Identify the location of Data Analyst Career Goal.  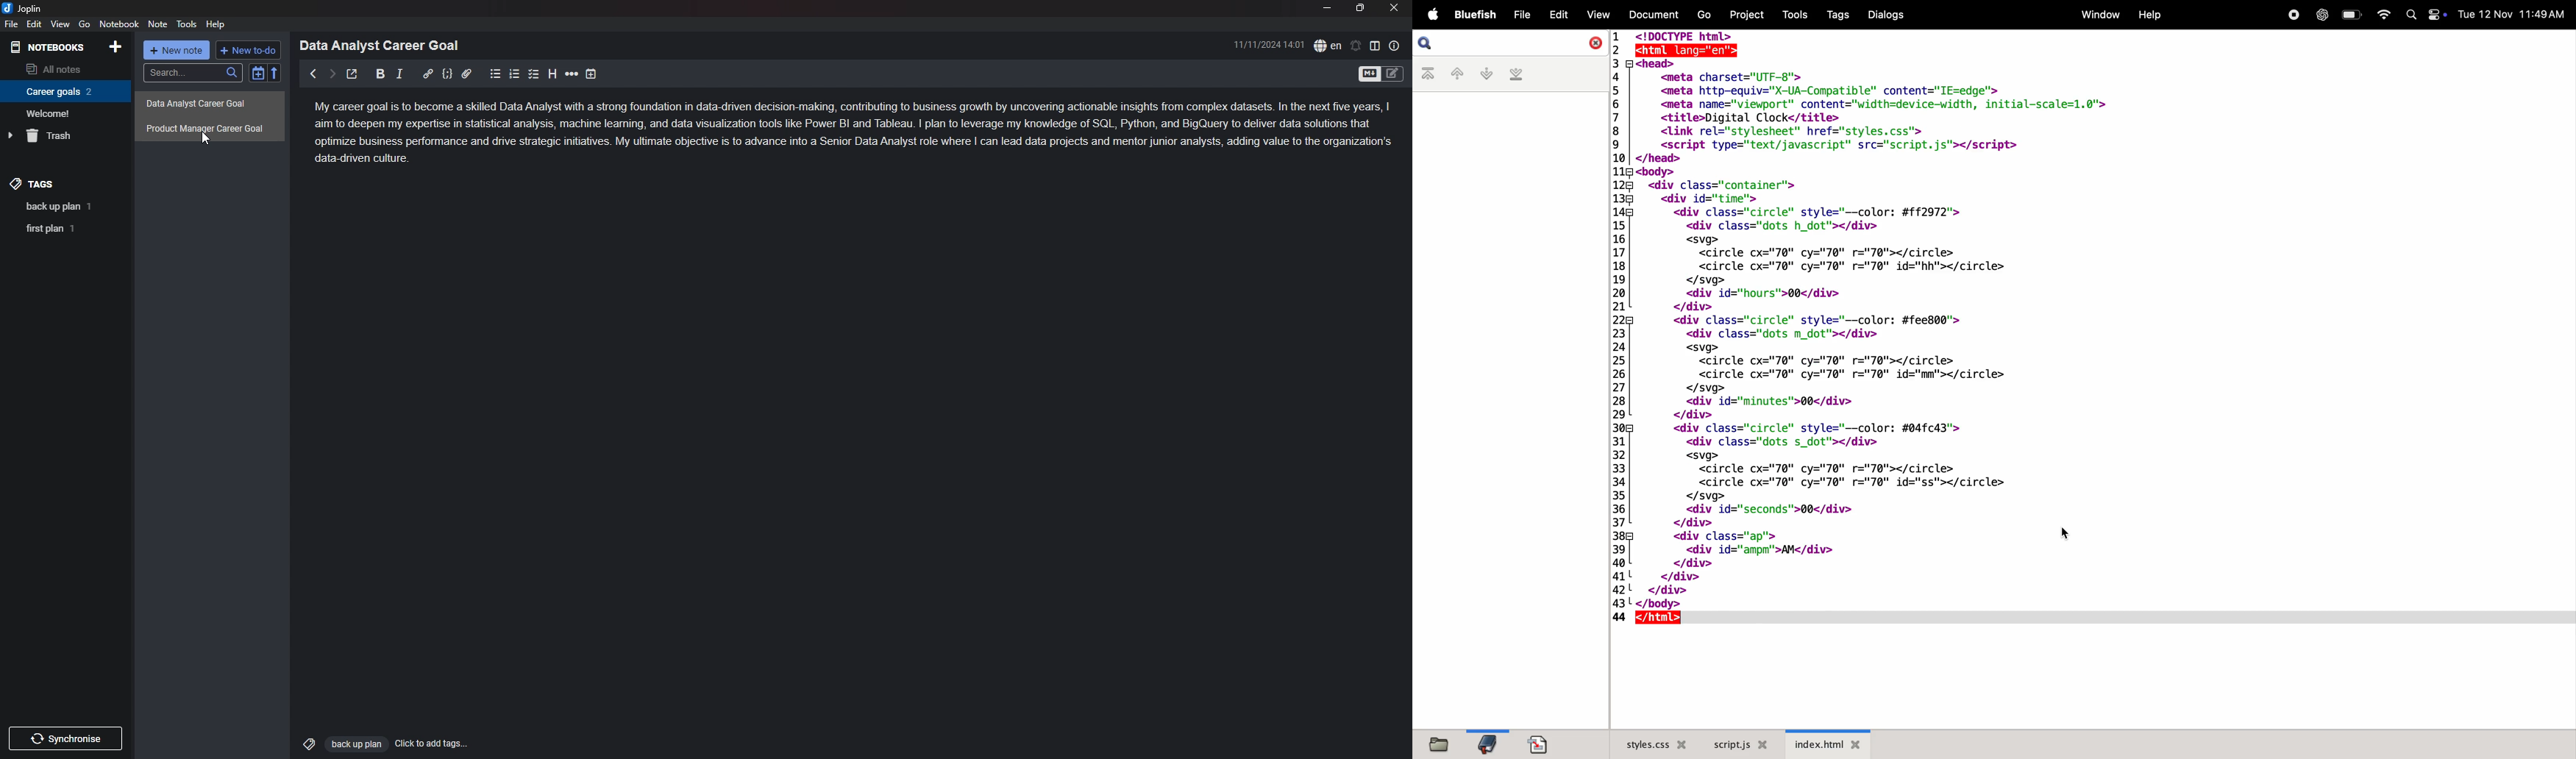
(385, 45).